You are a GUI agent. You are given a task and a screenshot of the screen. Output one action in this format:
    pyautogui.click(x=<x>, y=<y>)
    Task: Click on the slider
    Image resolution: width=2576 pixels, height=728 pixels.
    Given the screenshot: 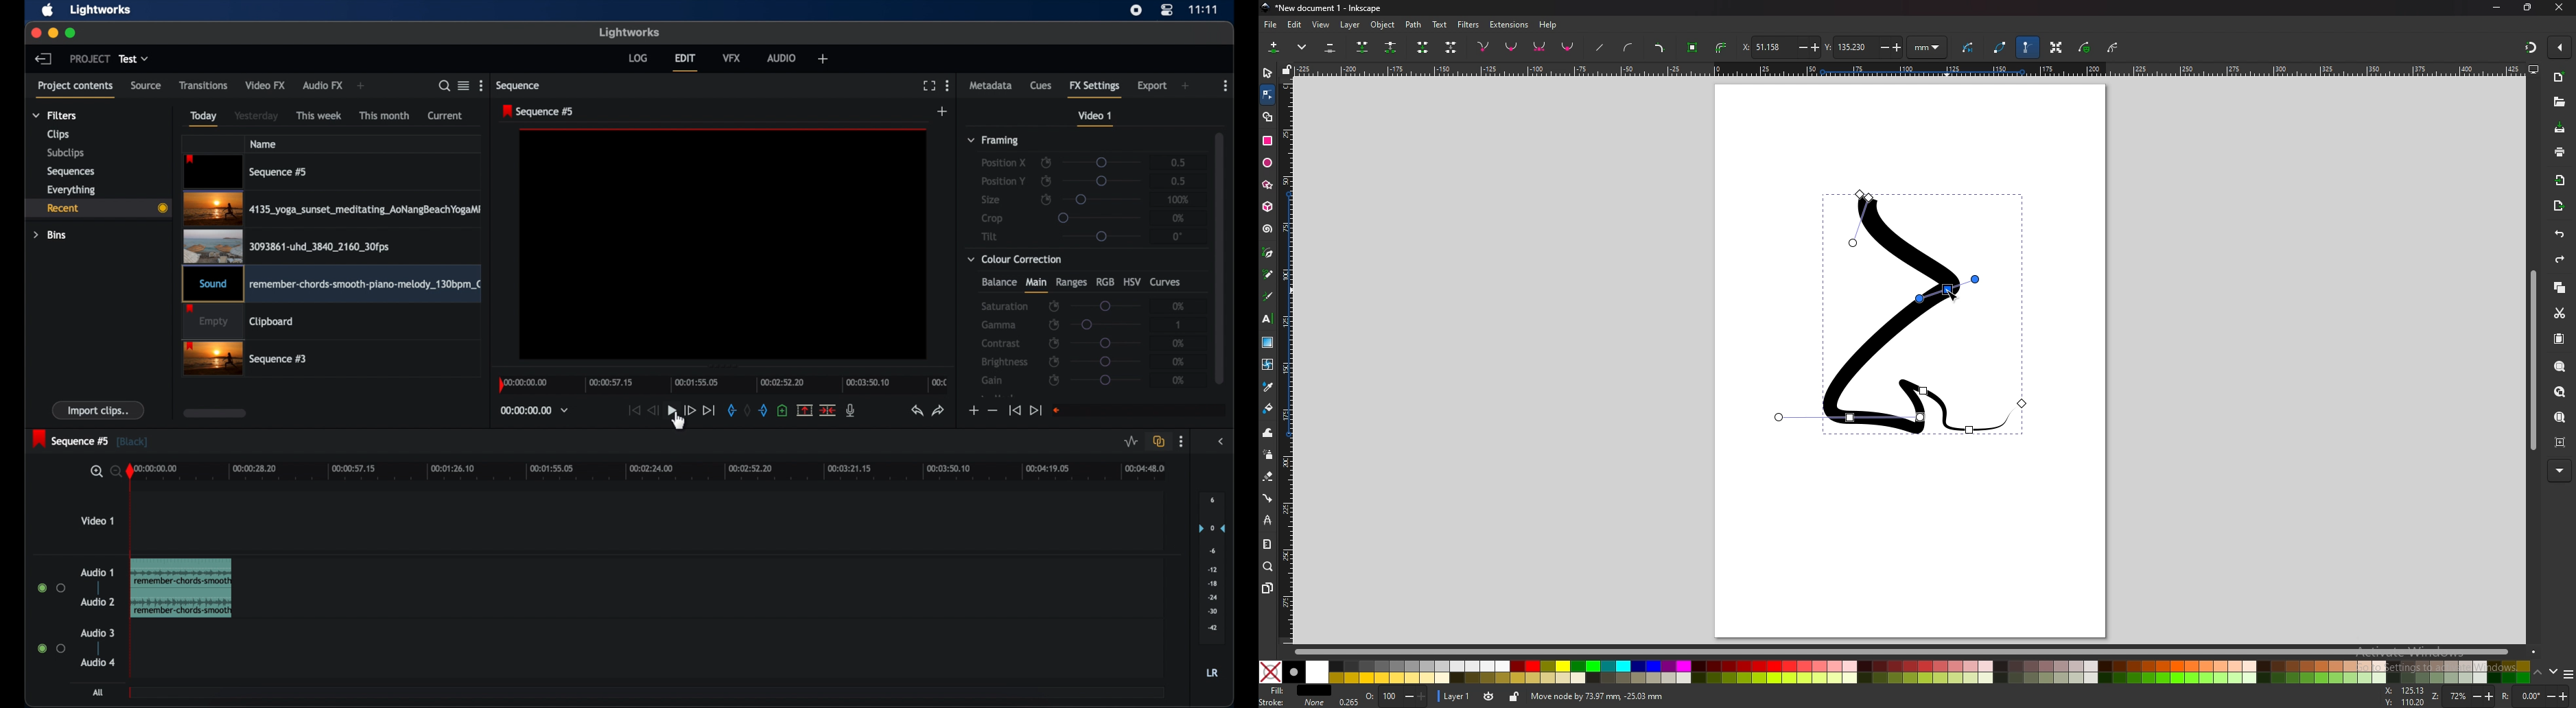 What is the action you would take?
    pyautogui.click(x=1106, y=305)
    